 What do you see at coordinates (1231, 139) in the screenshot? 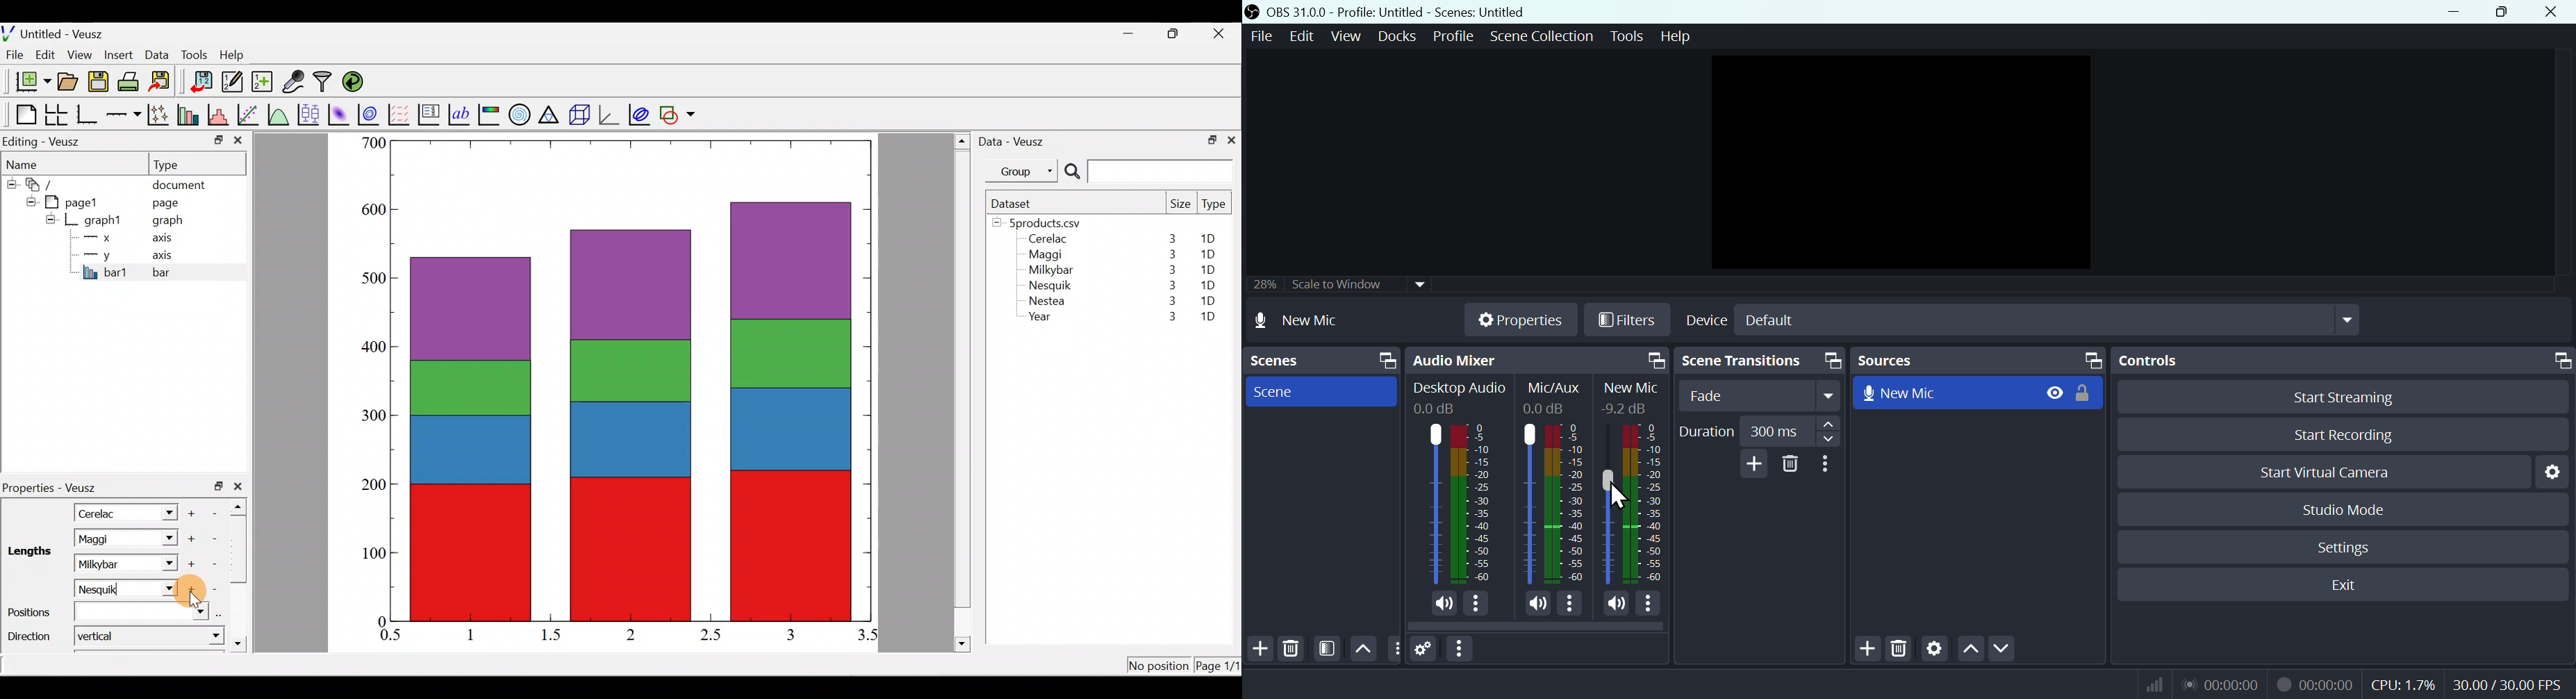
I see `close` at bounding box center [1231, 139].